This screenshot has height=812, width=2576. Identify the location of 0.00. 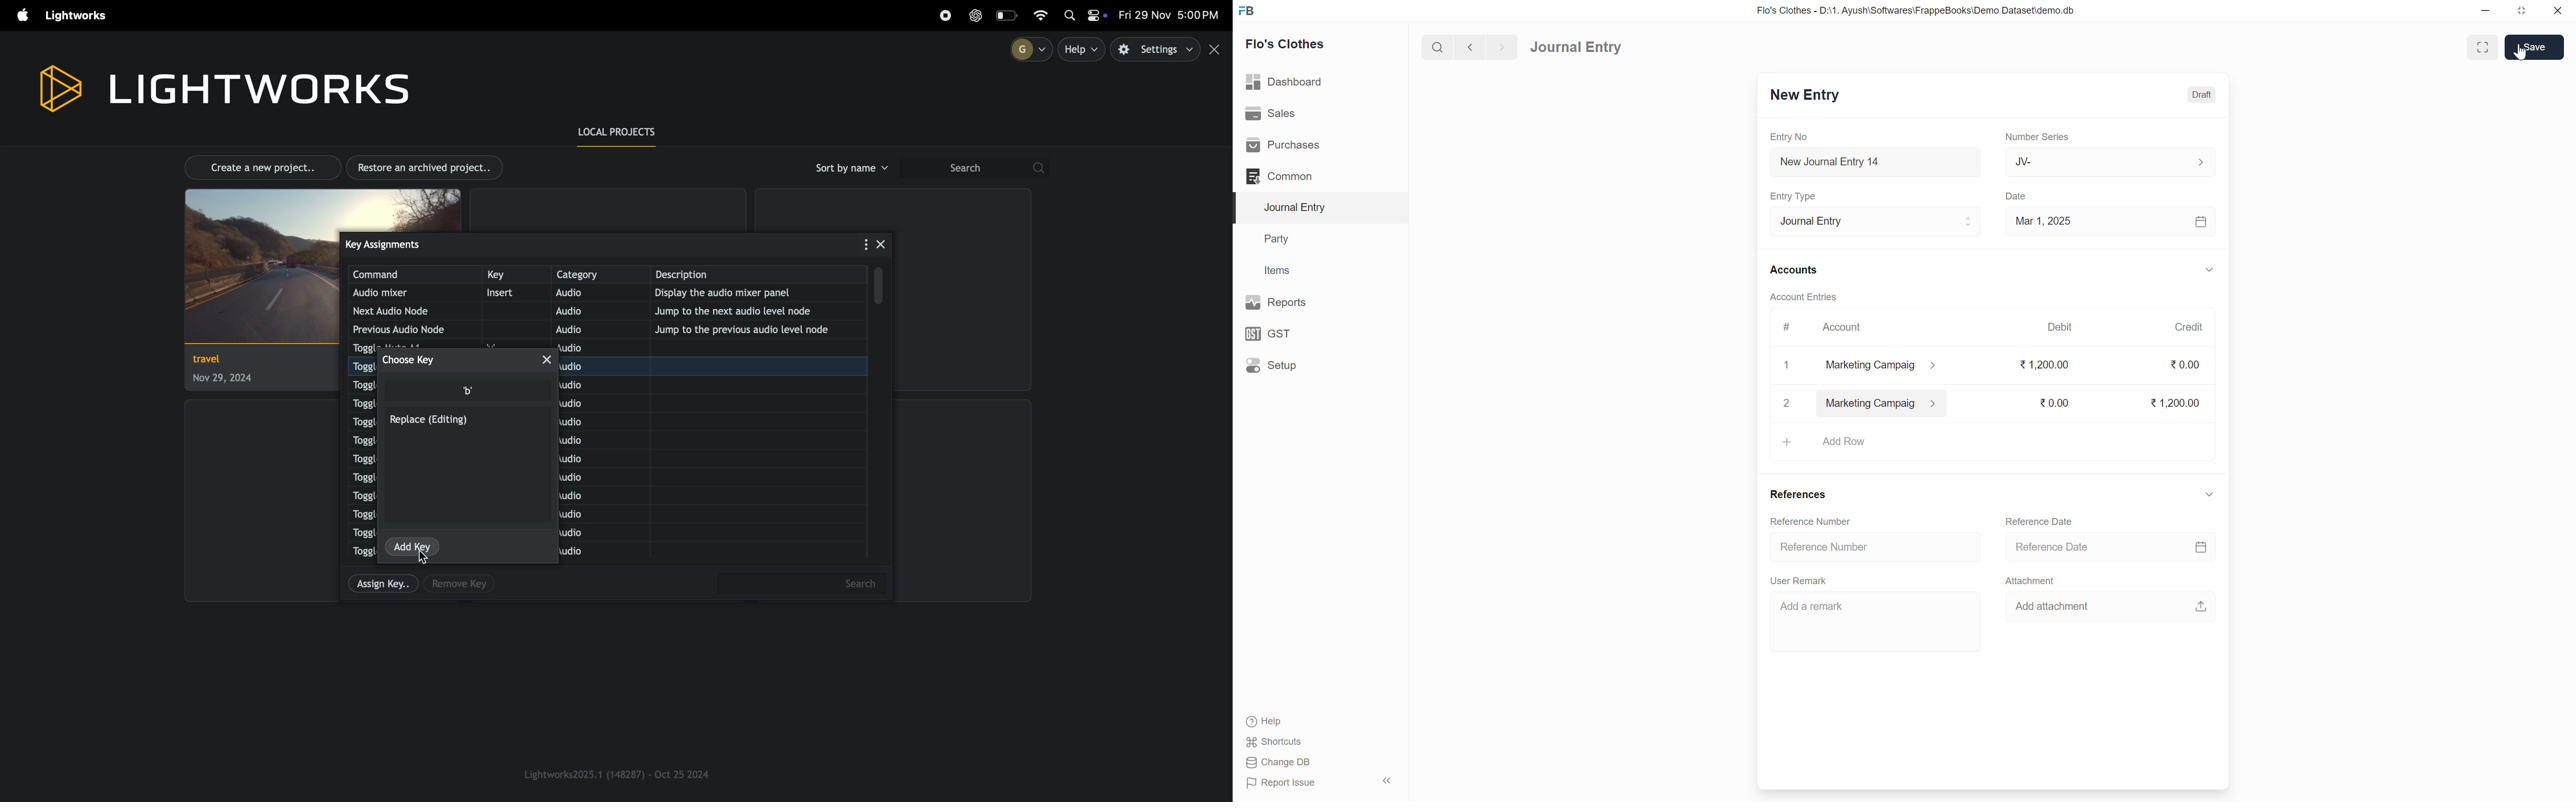
(2052, 402).